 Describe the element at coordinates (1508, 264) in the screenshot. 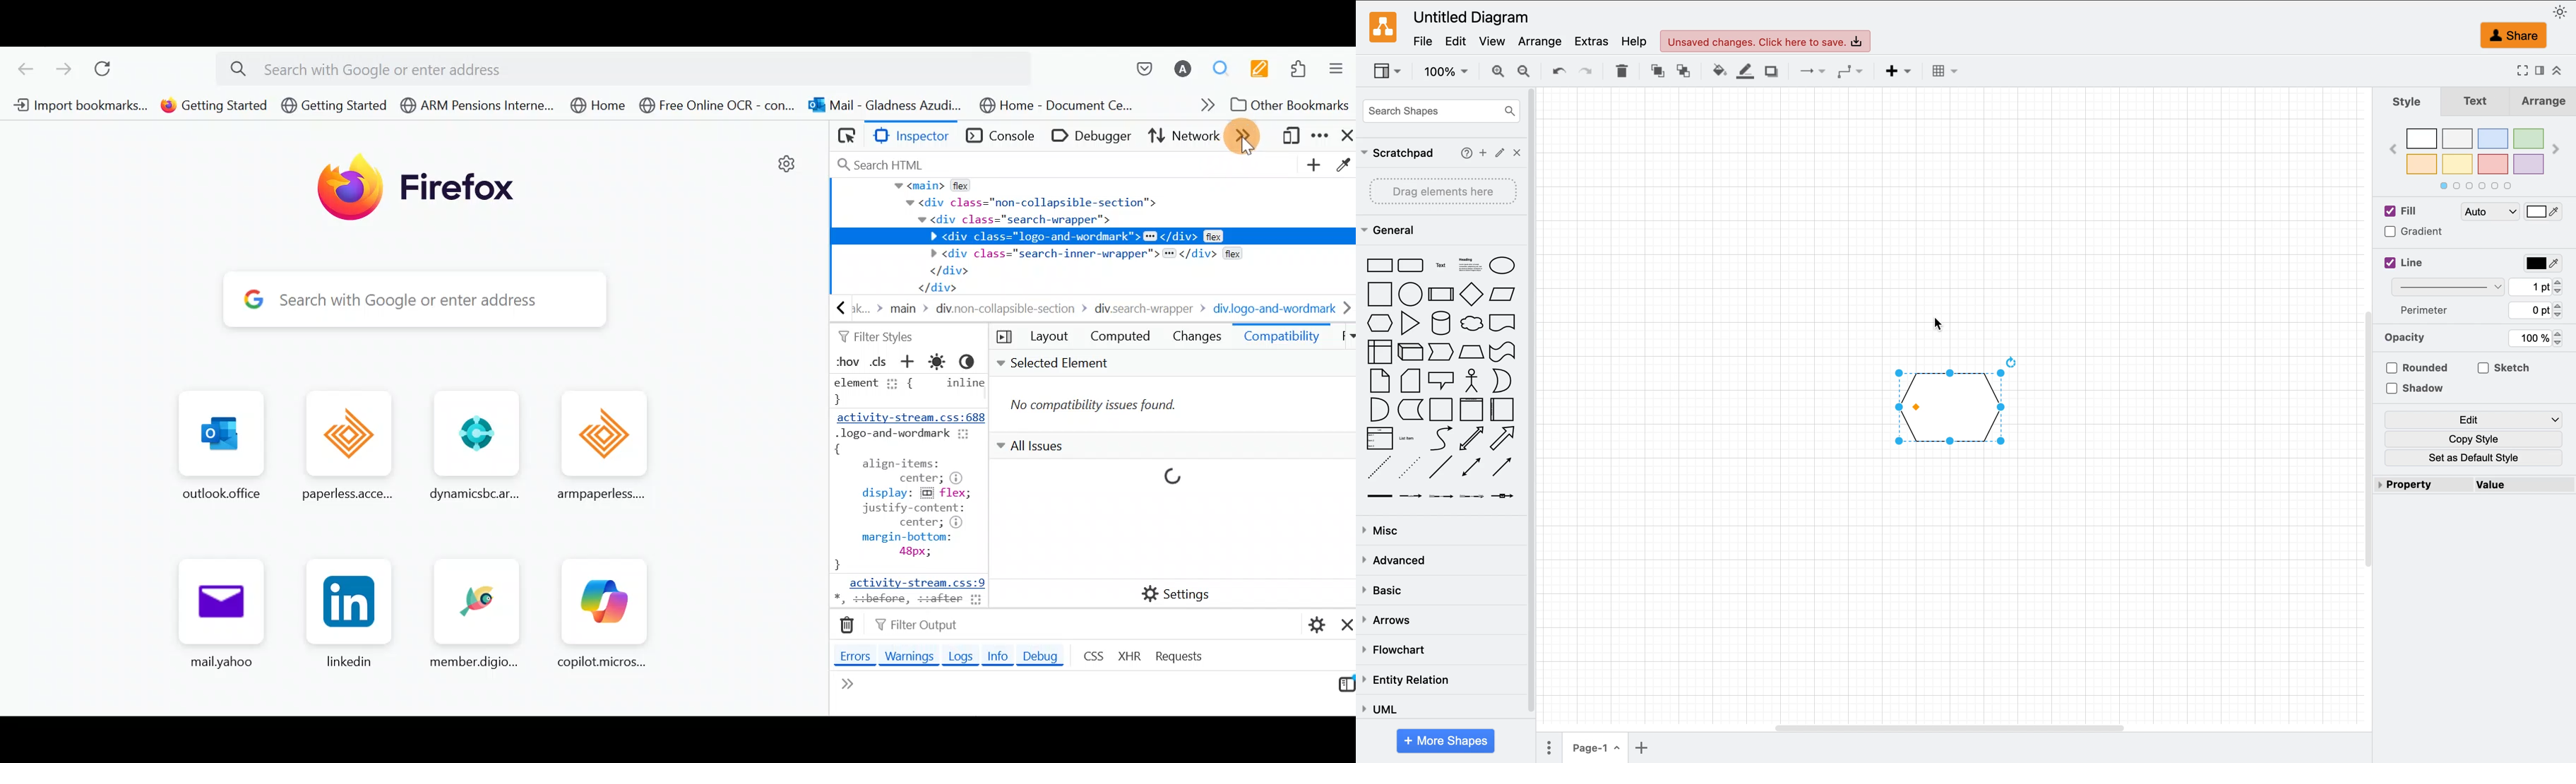

I see `ellipse` at that location.